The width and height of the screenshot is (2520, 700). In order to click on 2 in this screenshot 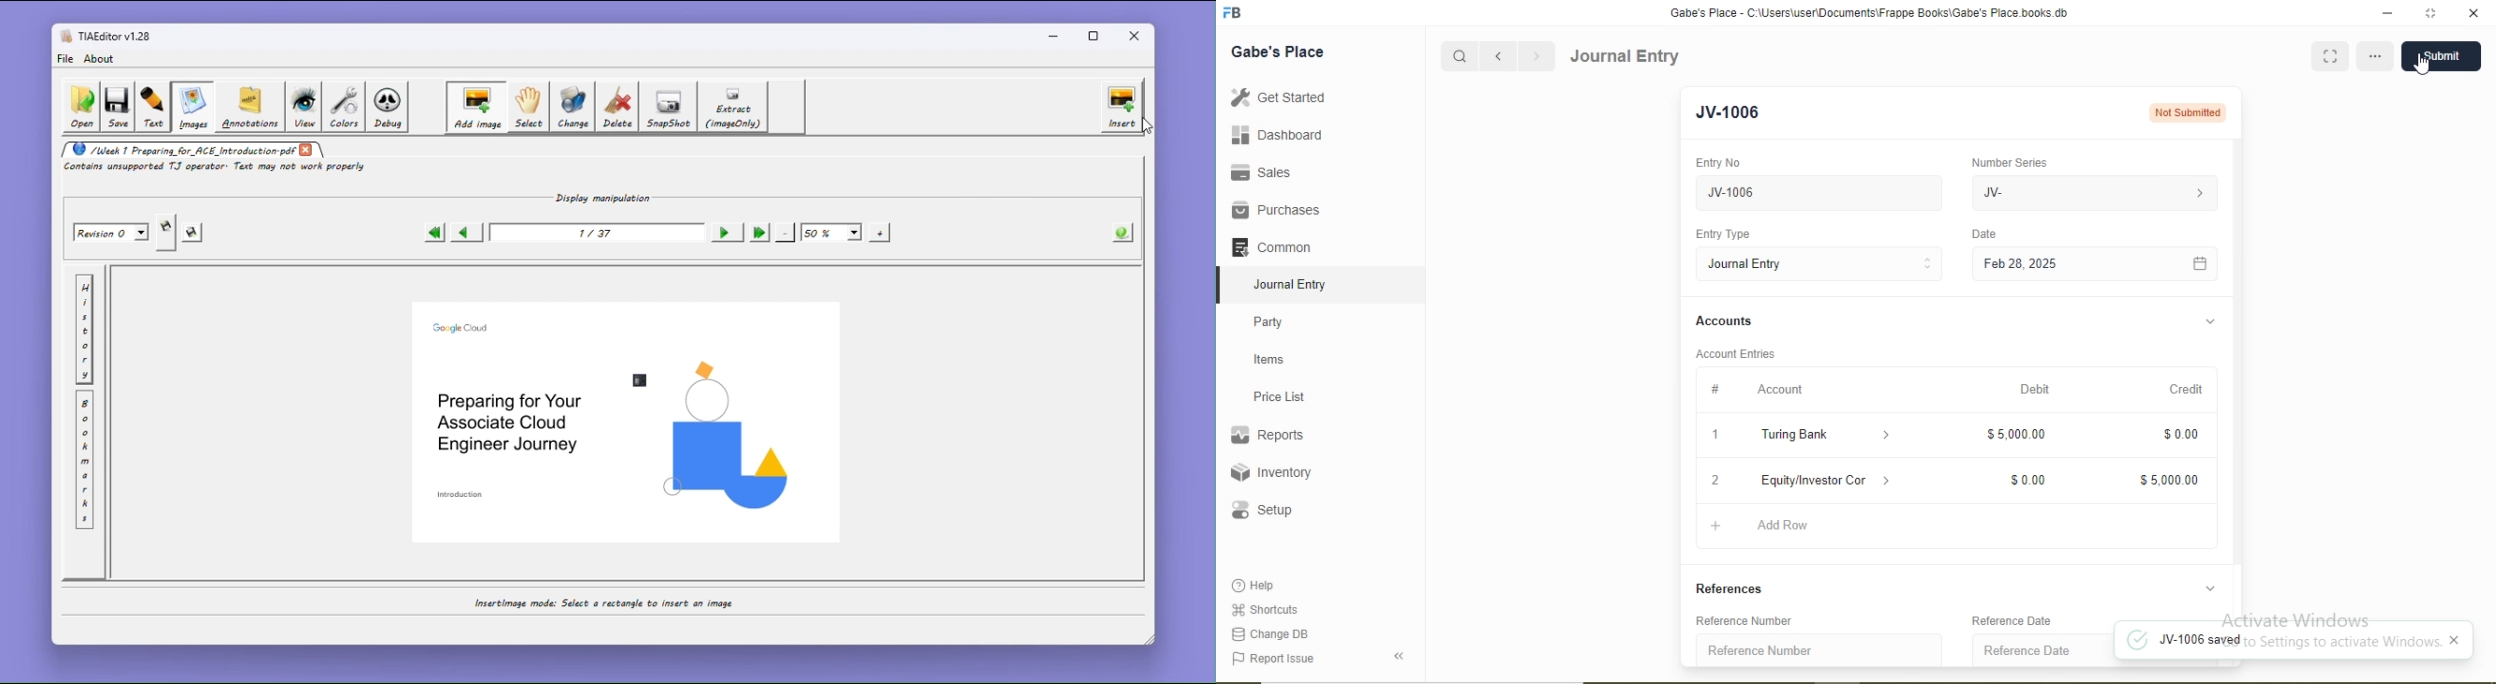, I will do `click(1716, 481)`.